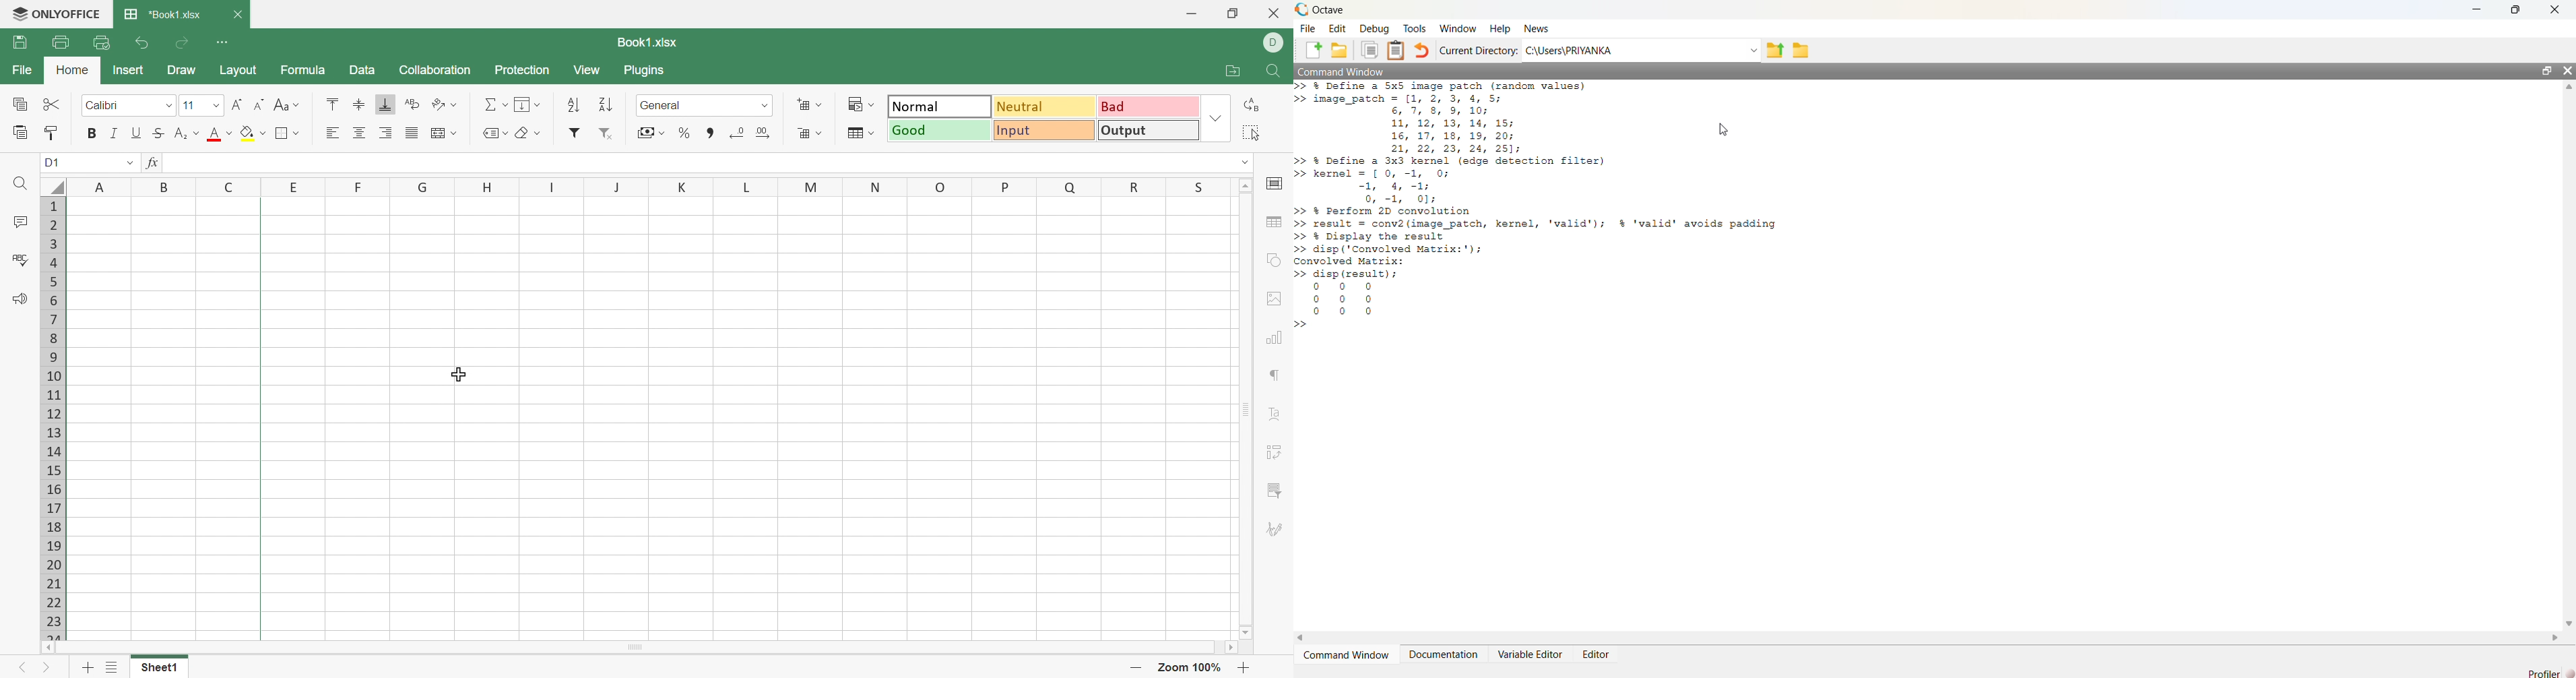 Image resolution: width=2576 pixels, height=700 pixels. Describe the element at coordinates (1275, 16) in the screenshot. I see `Close` at that location.